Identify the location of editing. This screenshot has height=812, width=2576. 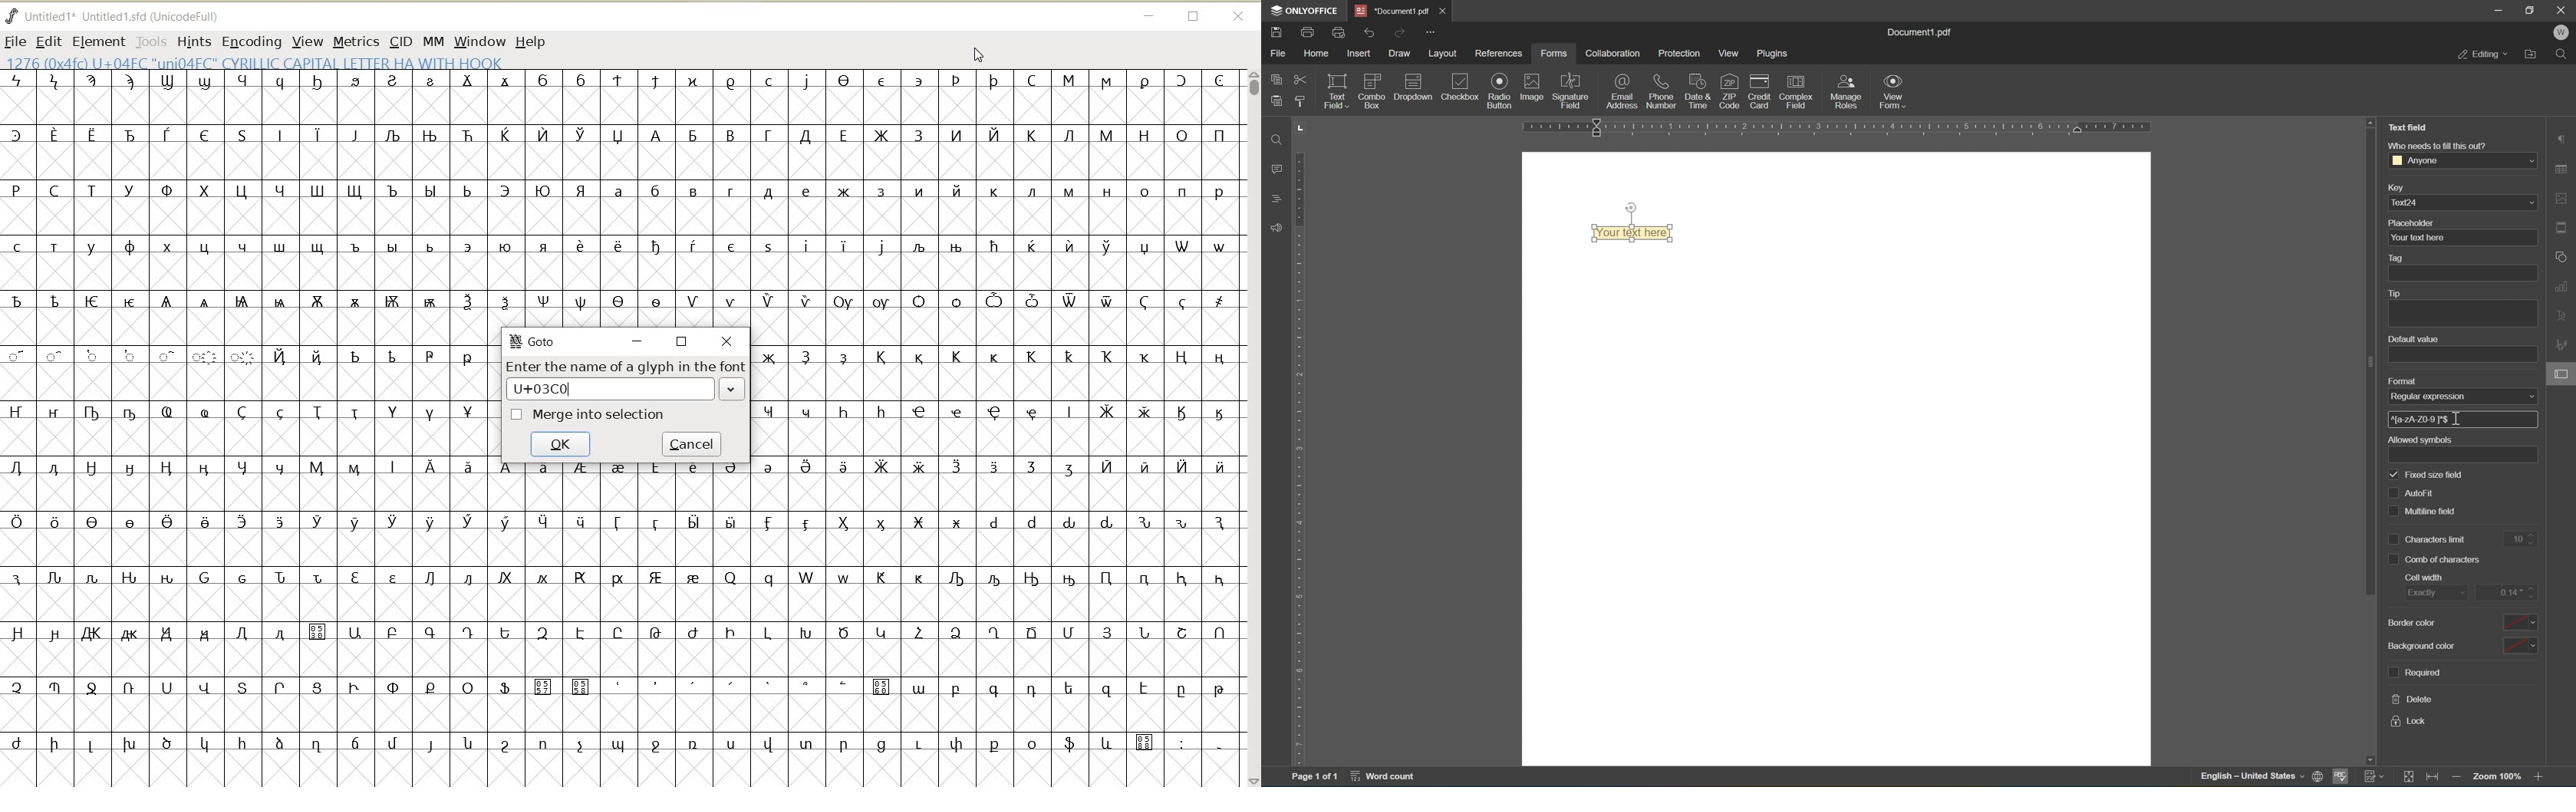
(2482, 53).